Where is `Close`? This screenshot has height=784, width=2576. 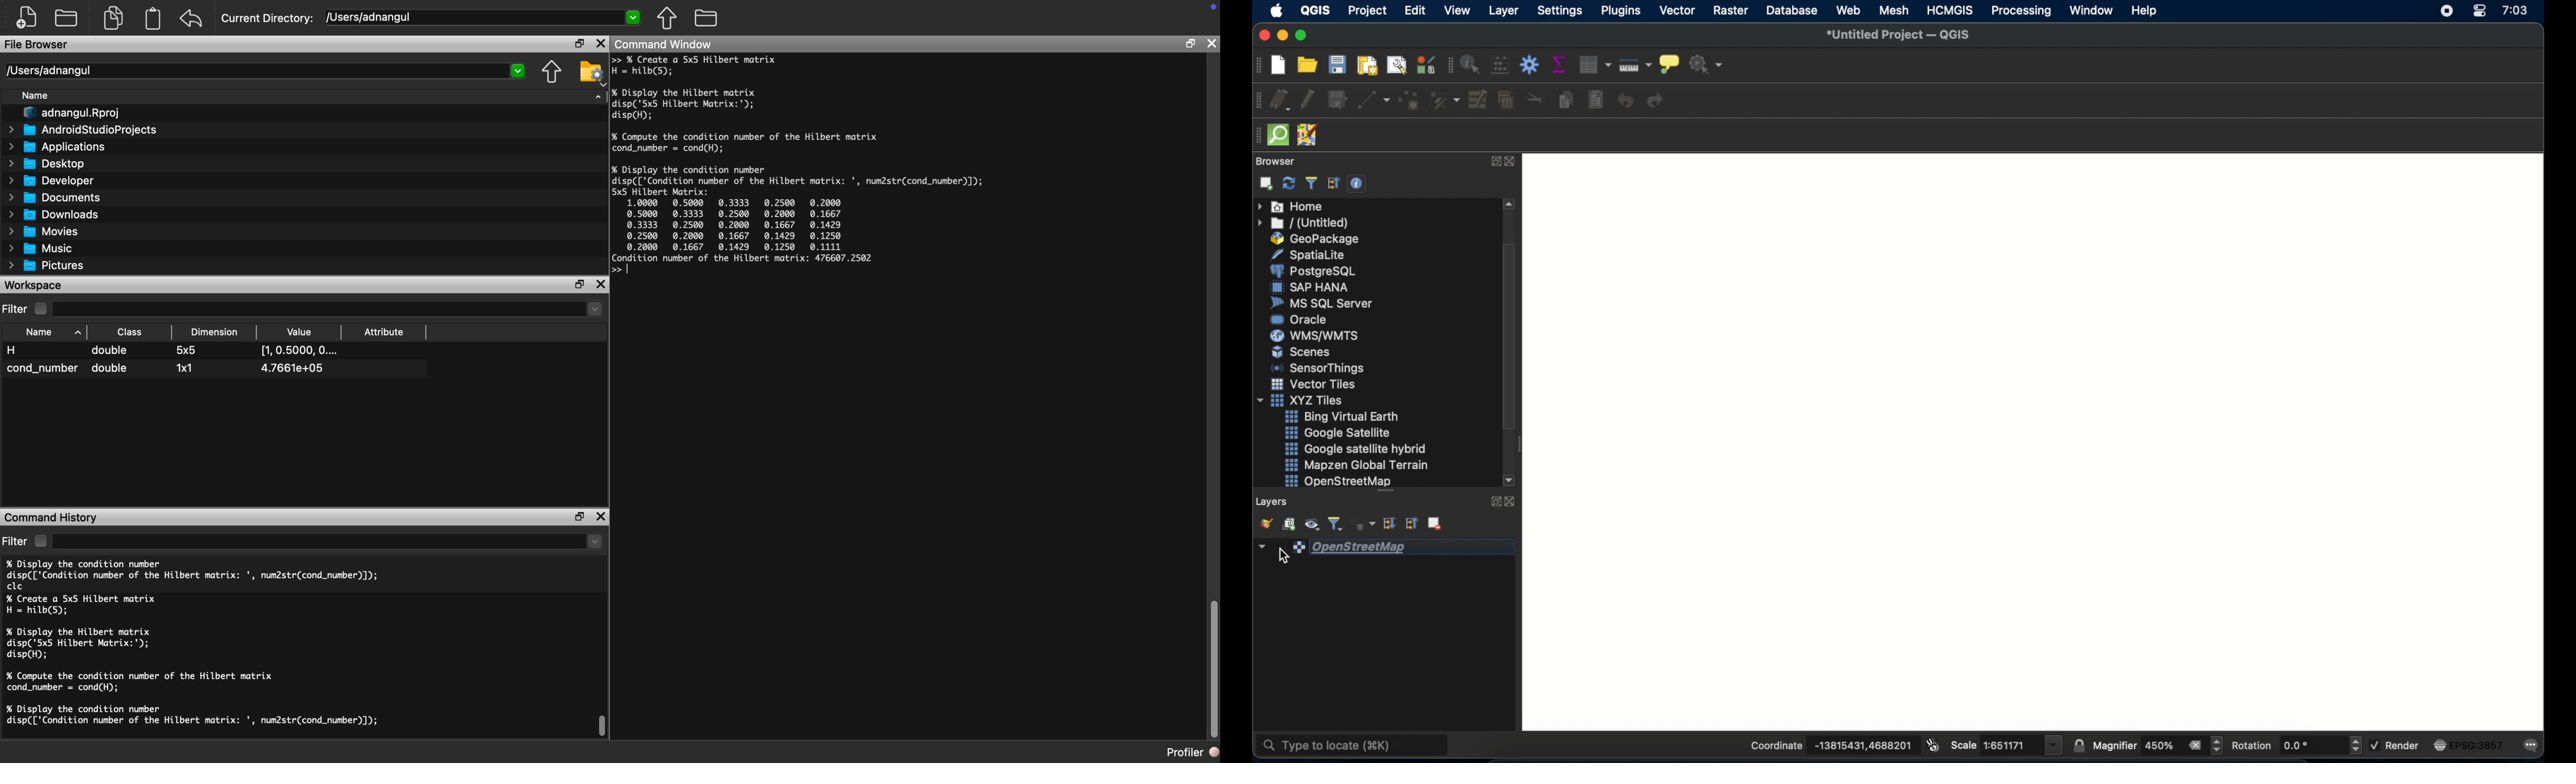 Close is located at coordinates (601, 284).